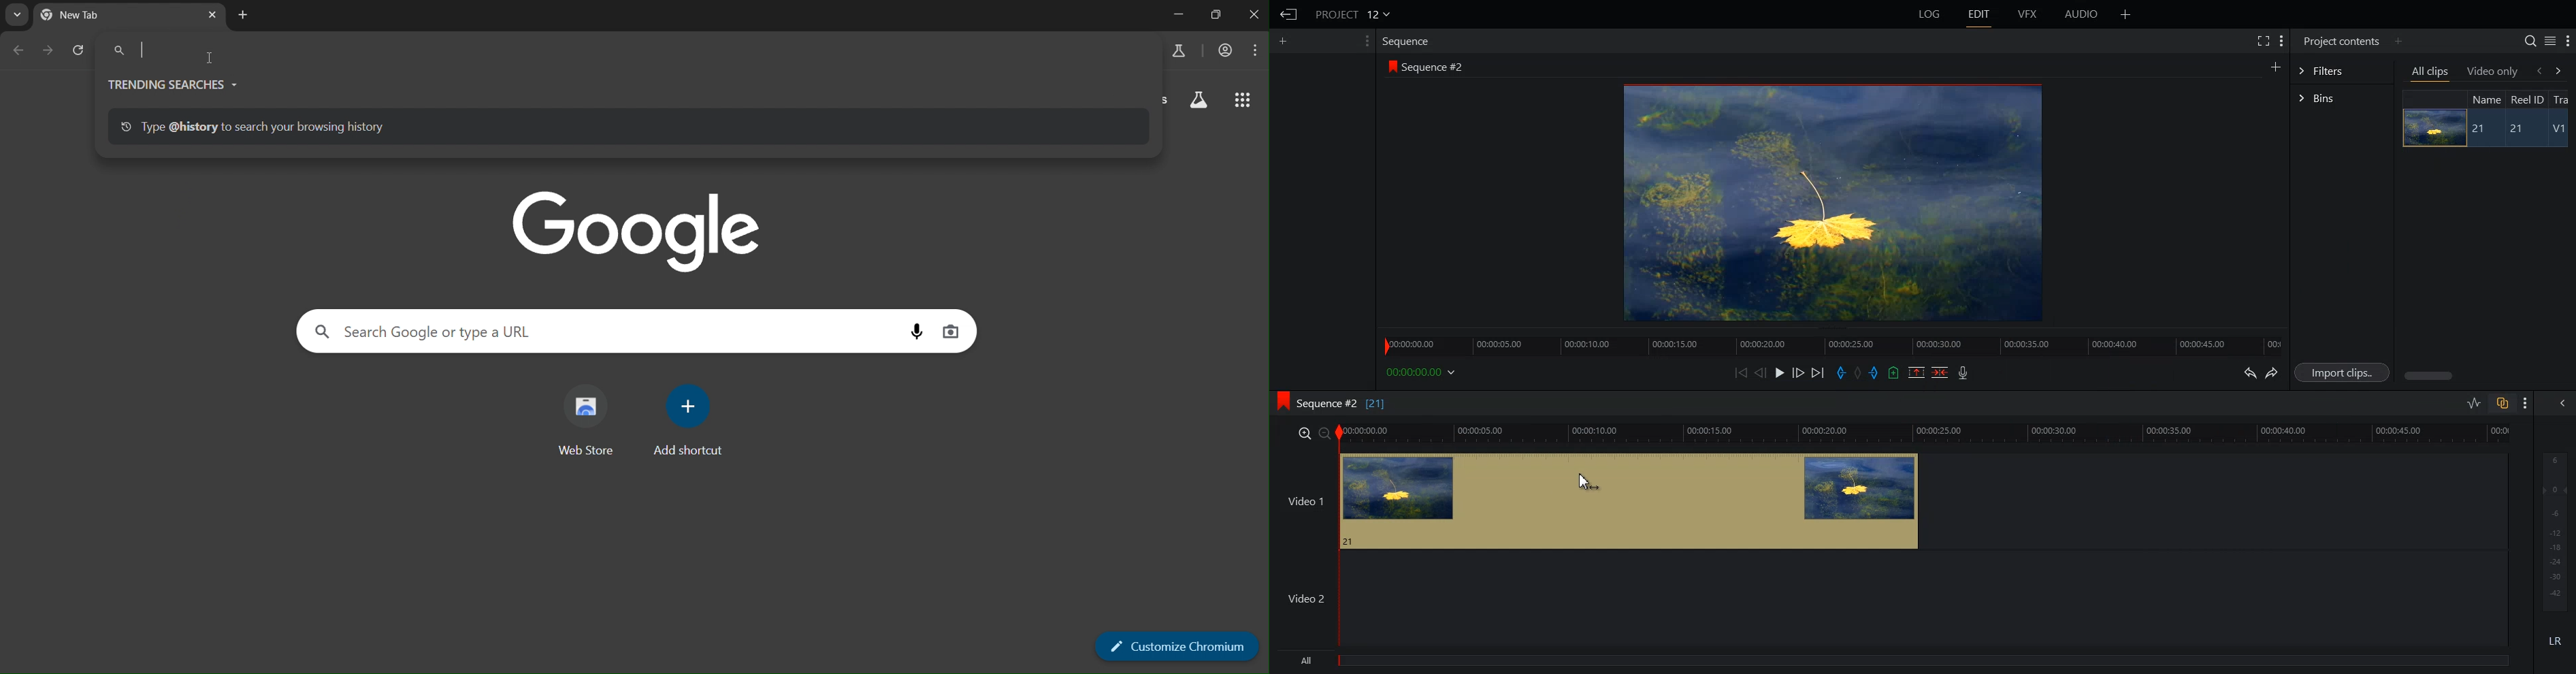 The width and height of the screenshot is (2576, 700). What do you see at coordinates (1587, 484) in the screenshot?
I see `Cursor` at bounding box center [1587, 484].